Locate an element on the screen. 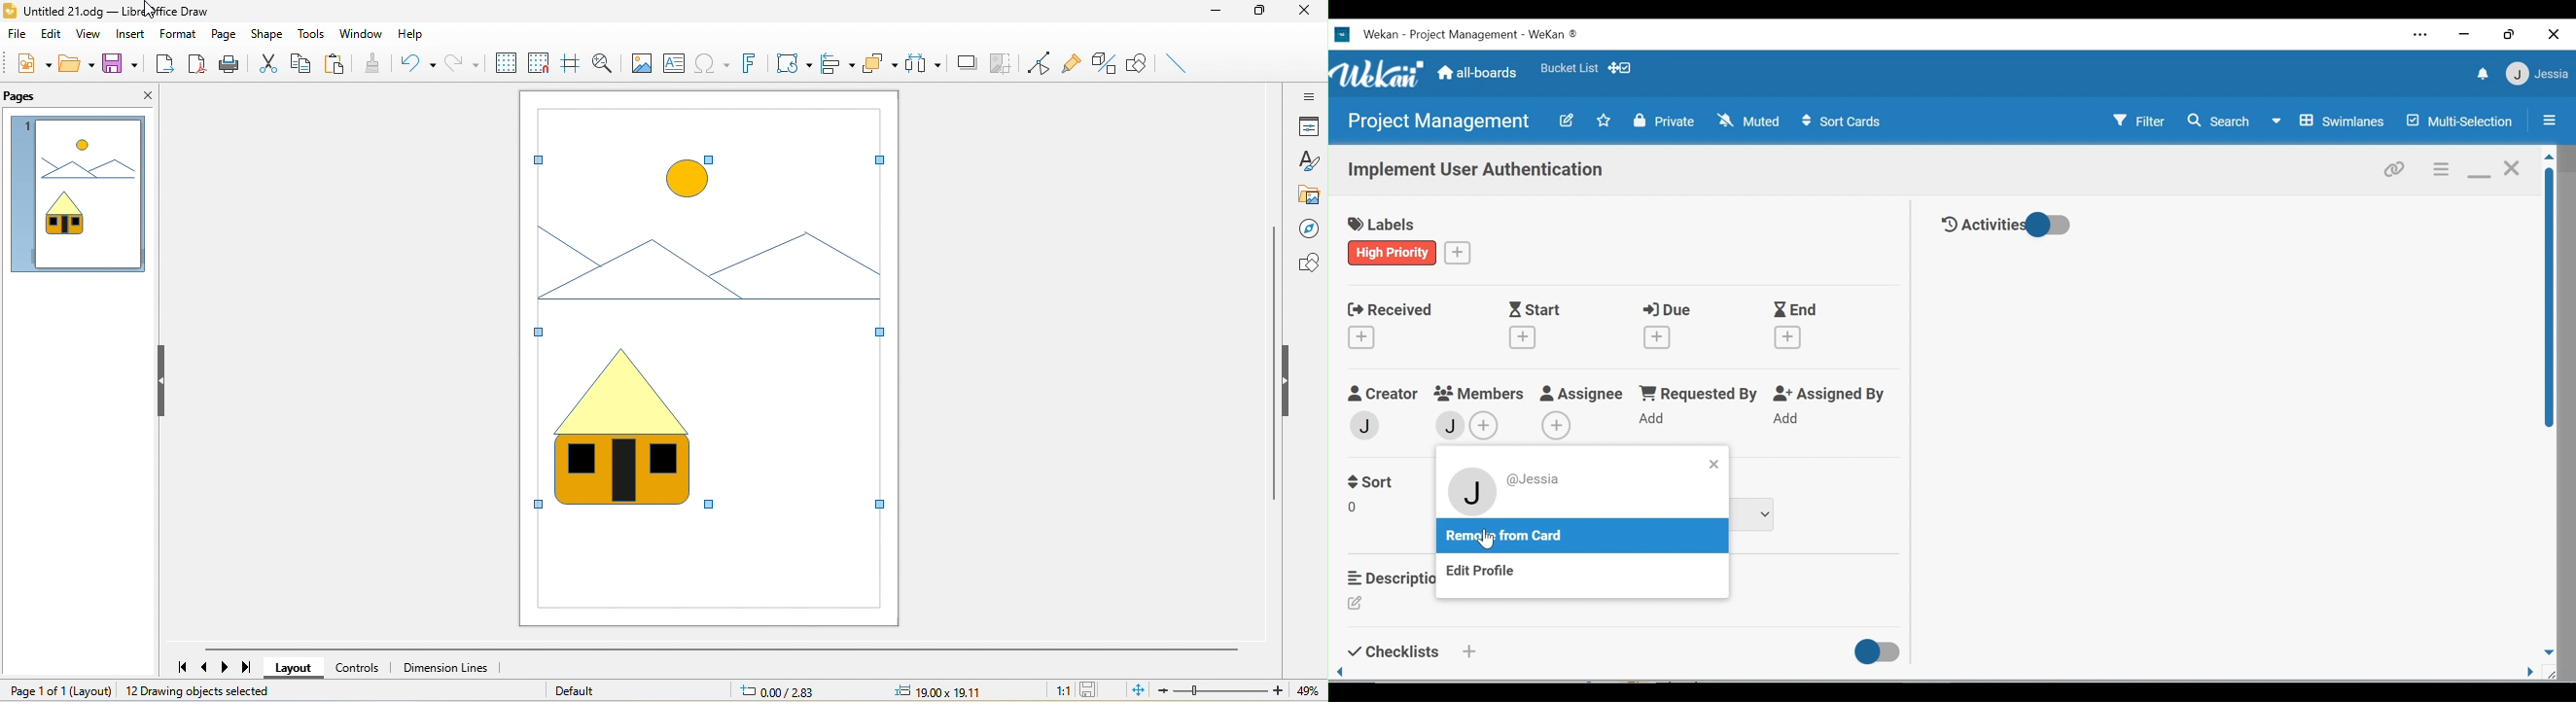  Close is located at coordinates (2552, 35).